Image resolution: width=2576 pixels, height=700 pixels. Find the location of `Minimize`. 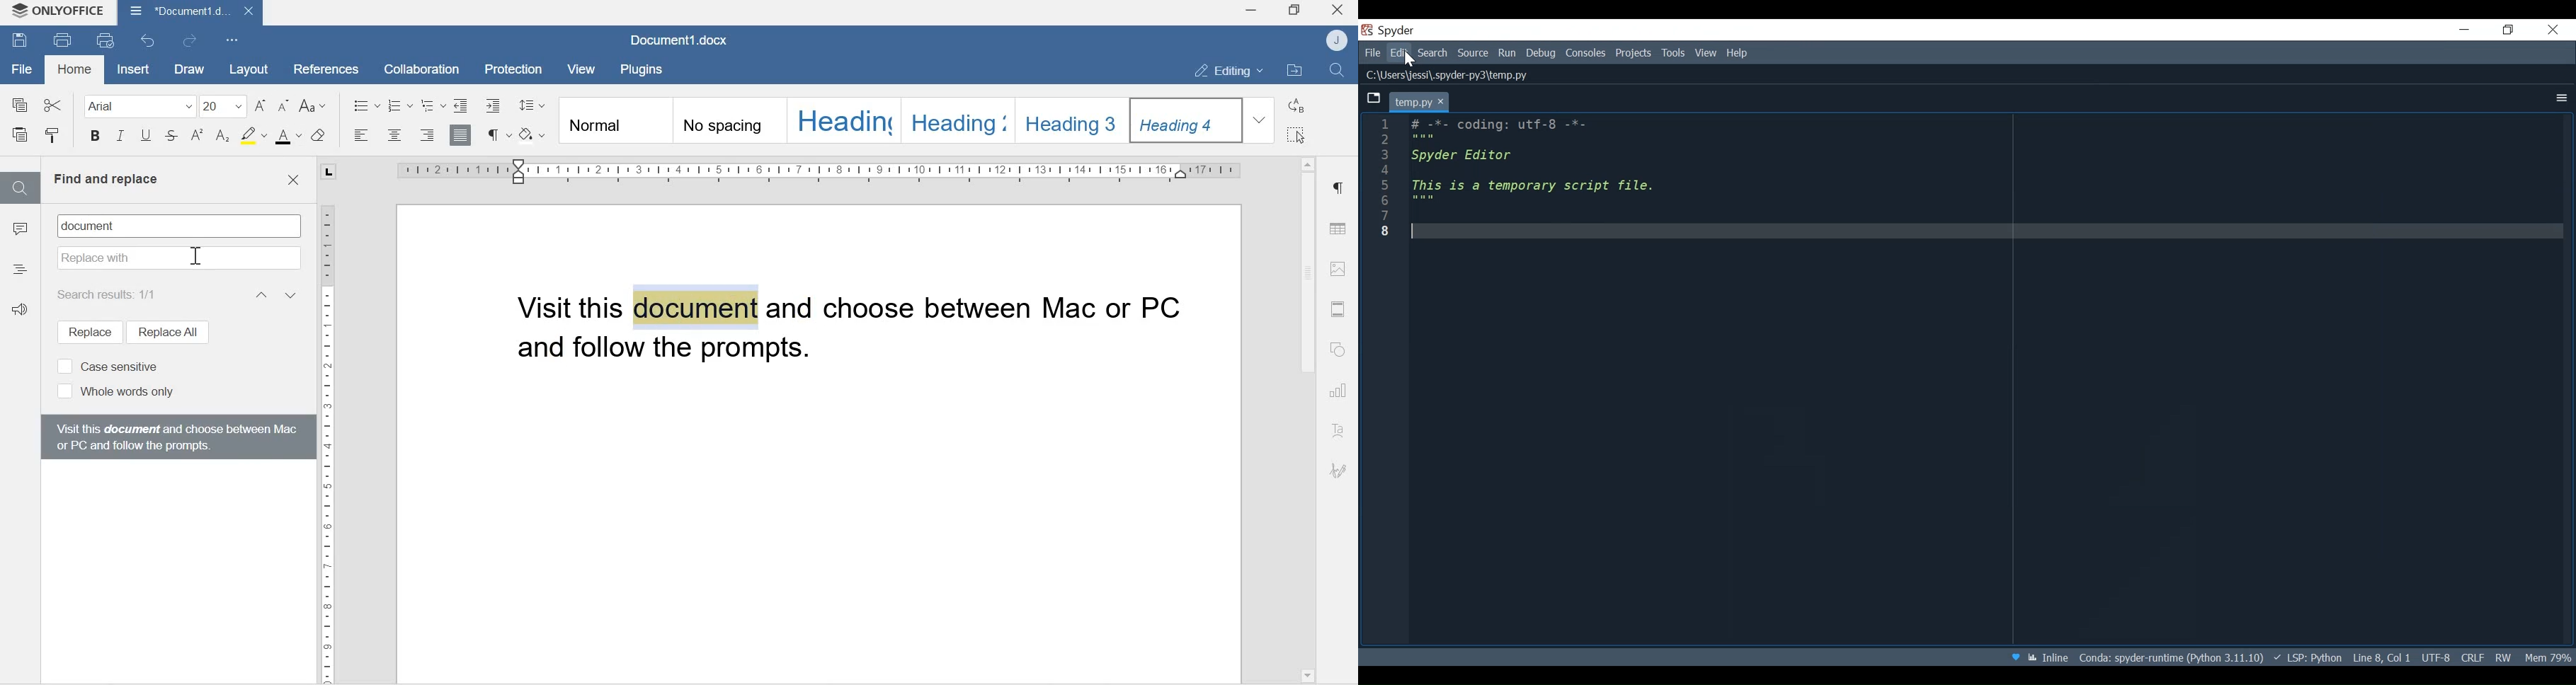

Minimize is located at coordinates (1250, 12).